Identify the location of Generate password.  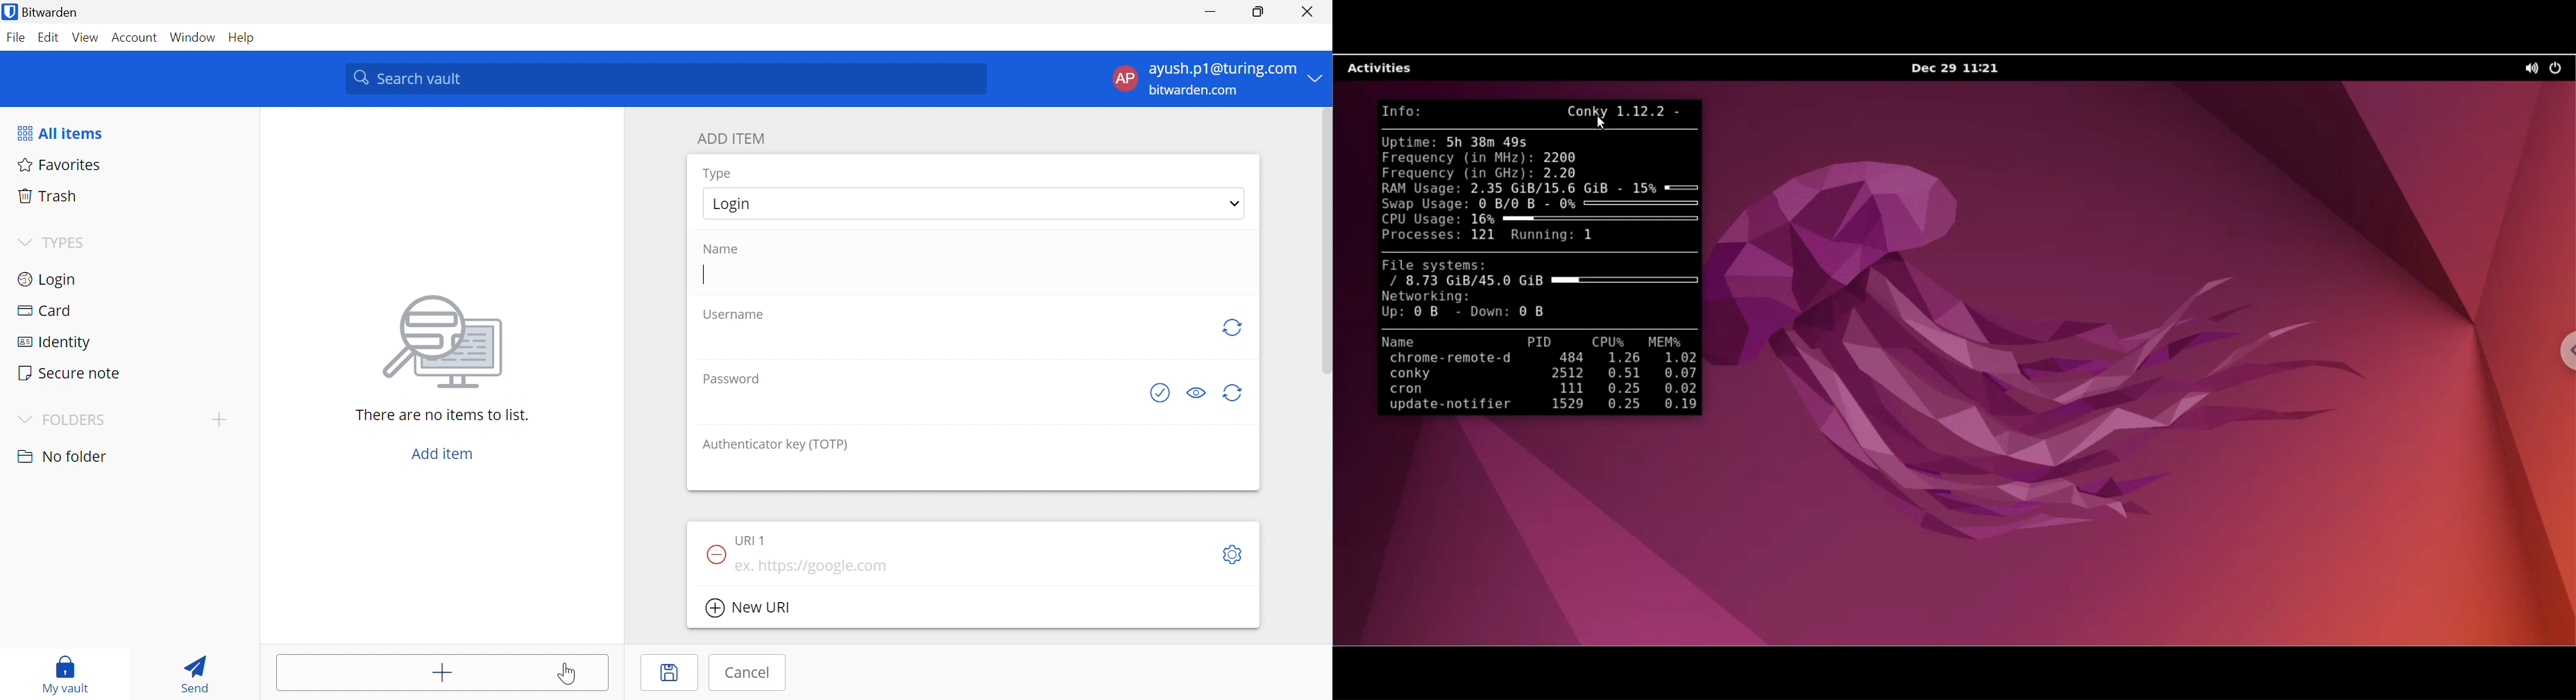
(1233, 327).